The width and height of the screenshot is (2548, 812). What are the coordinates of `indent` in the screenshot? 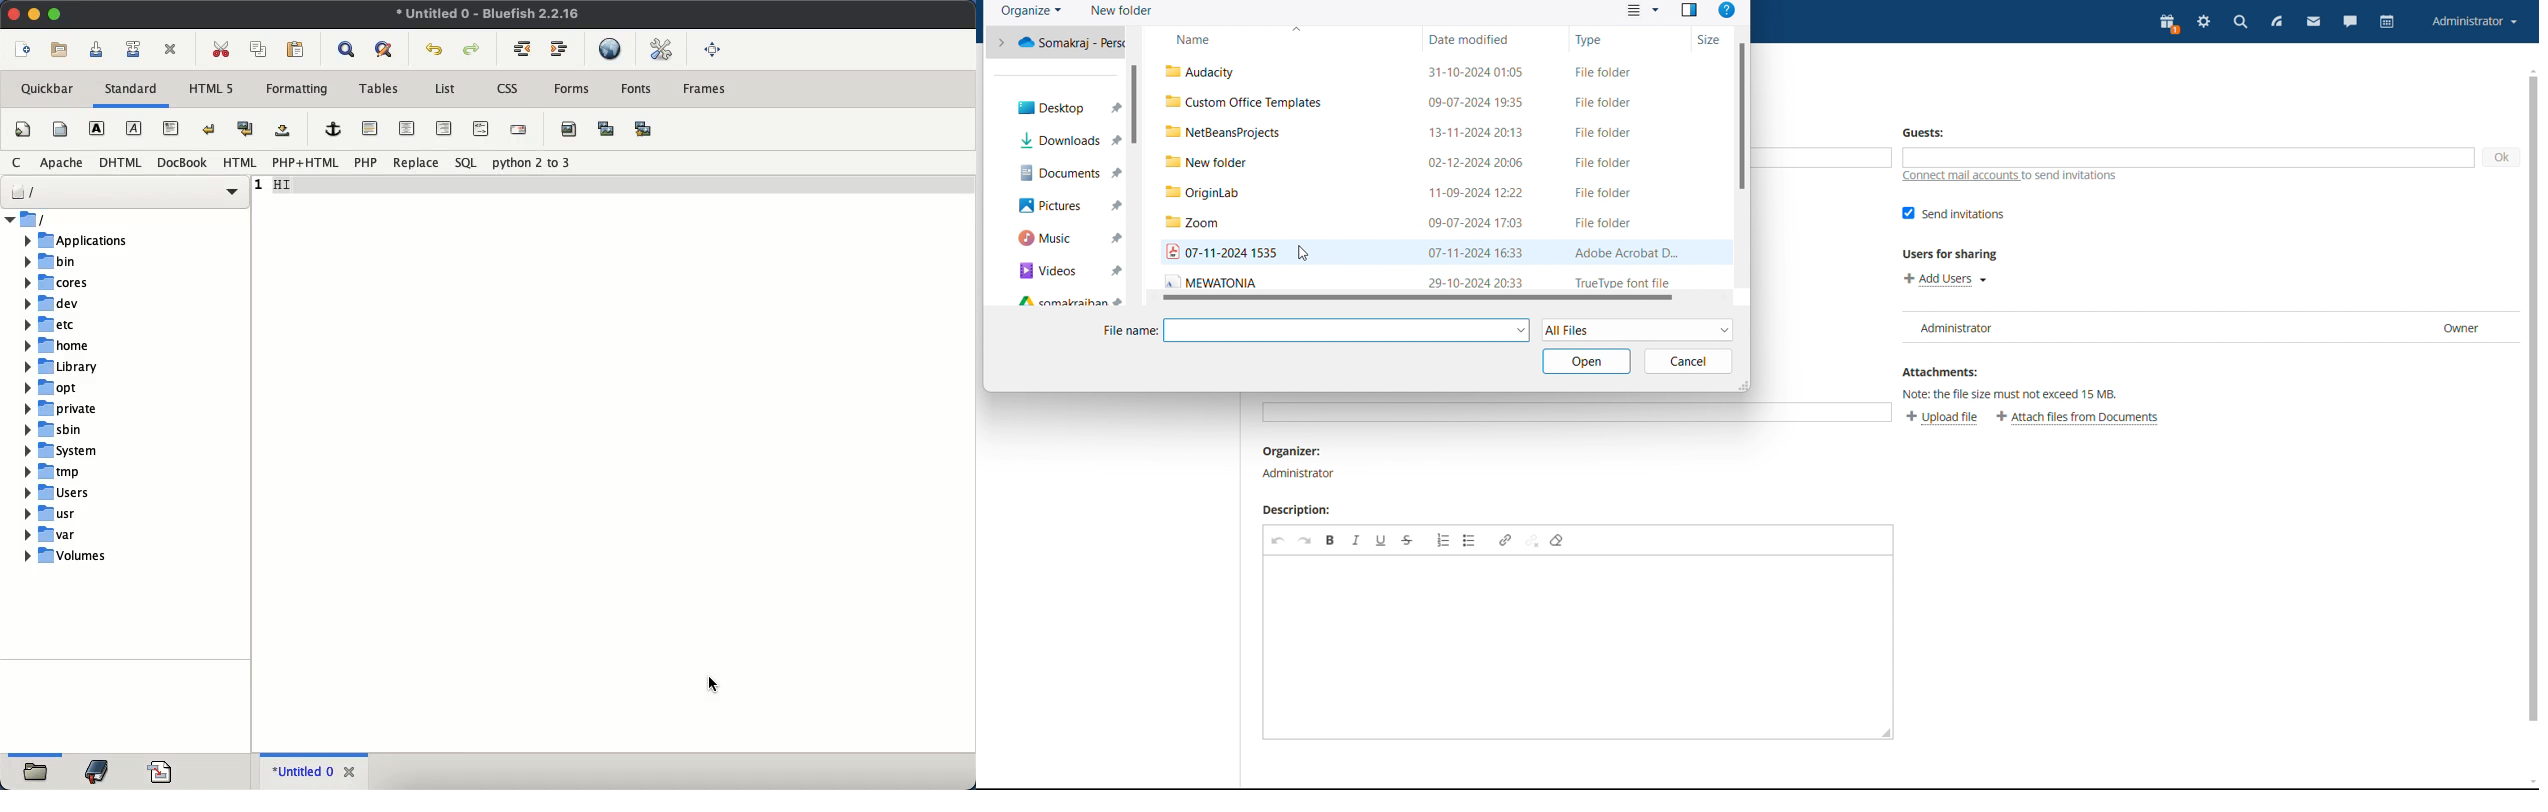 It's located at (561, 50).